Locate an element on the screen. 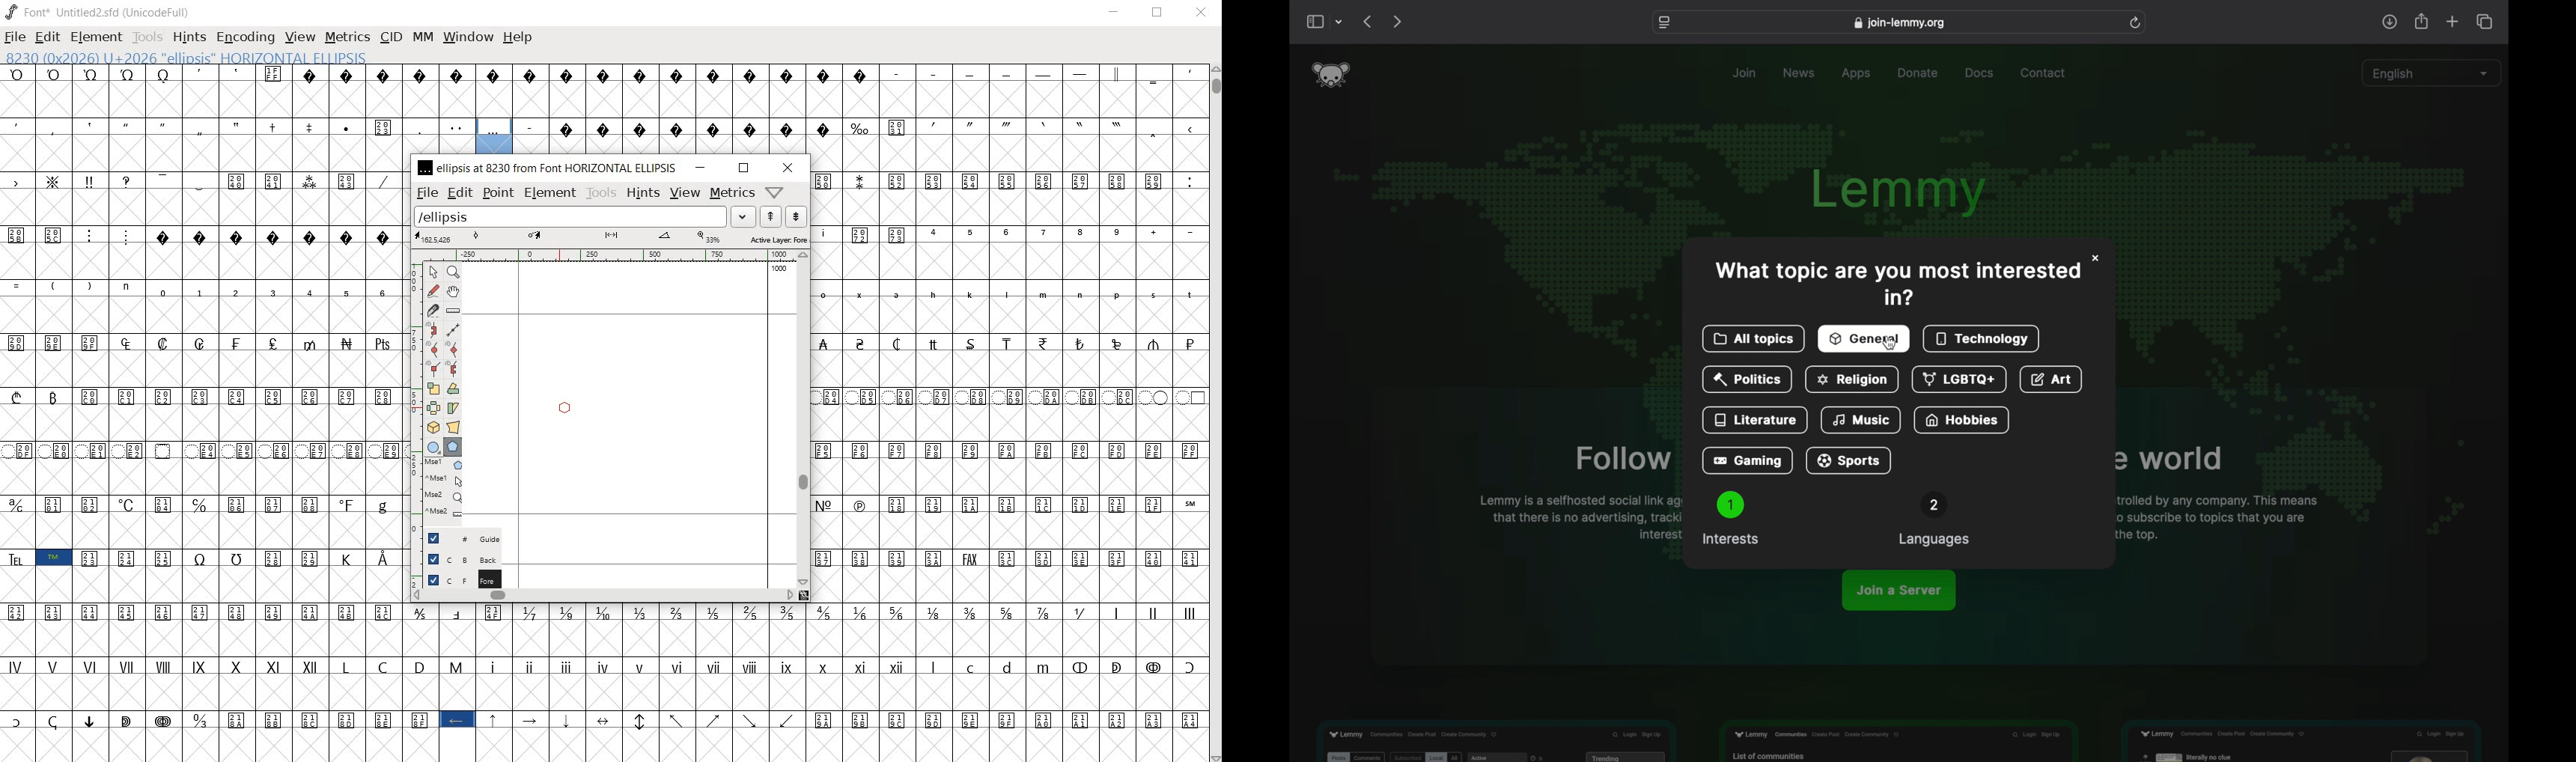  hobbies is located at coordinates (1963, 420).